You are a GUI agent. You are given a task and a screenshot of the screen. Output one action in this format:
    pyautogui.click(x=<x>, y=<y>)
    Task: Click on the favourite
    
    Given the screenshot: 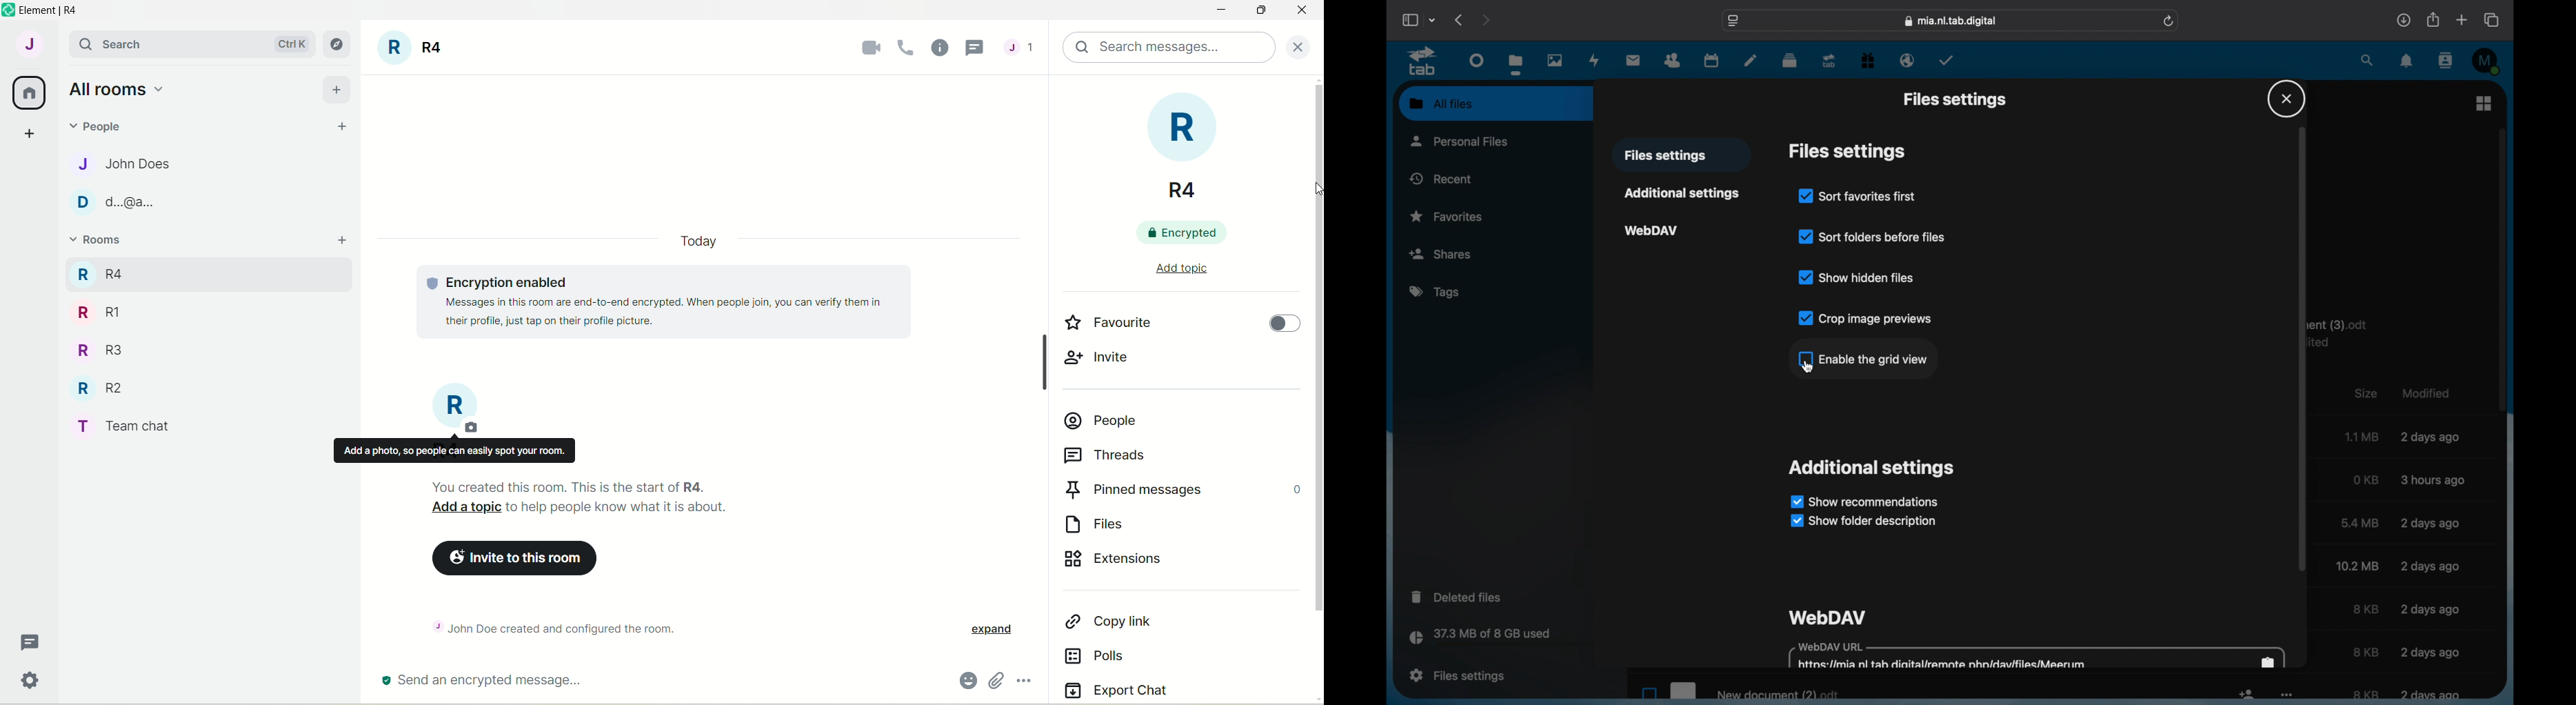 What is the action you would take?
    pyautogui.click(x=1109, y=321)
    